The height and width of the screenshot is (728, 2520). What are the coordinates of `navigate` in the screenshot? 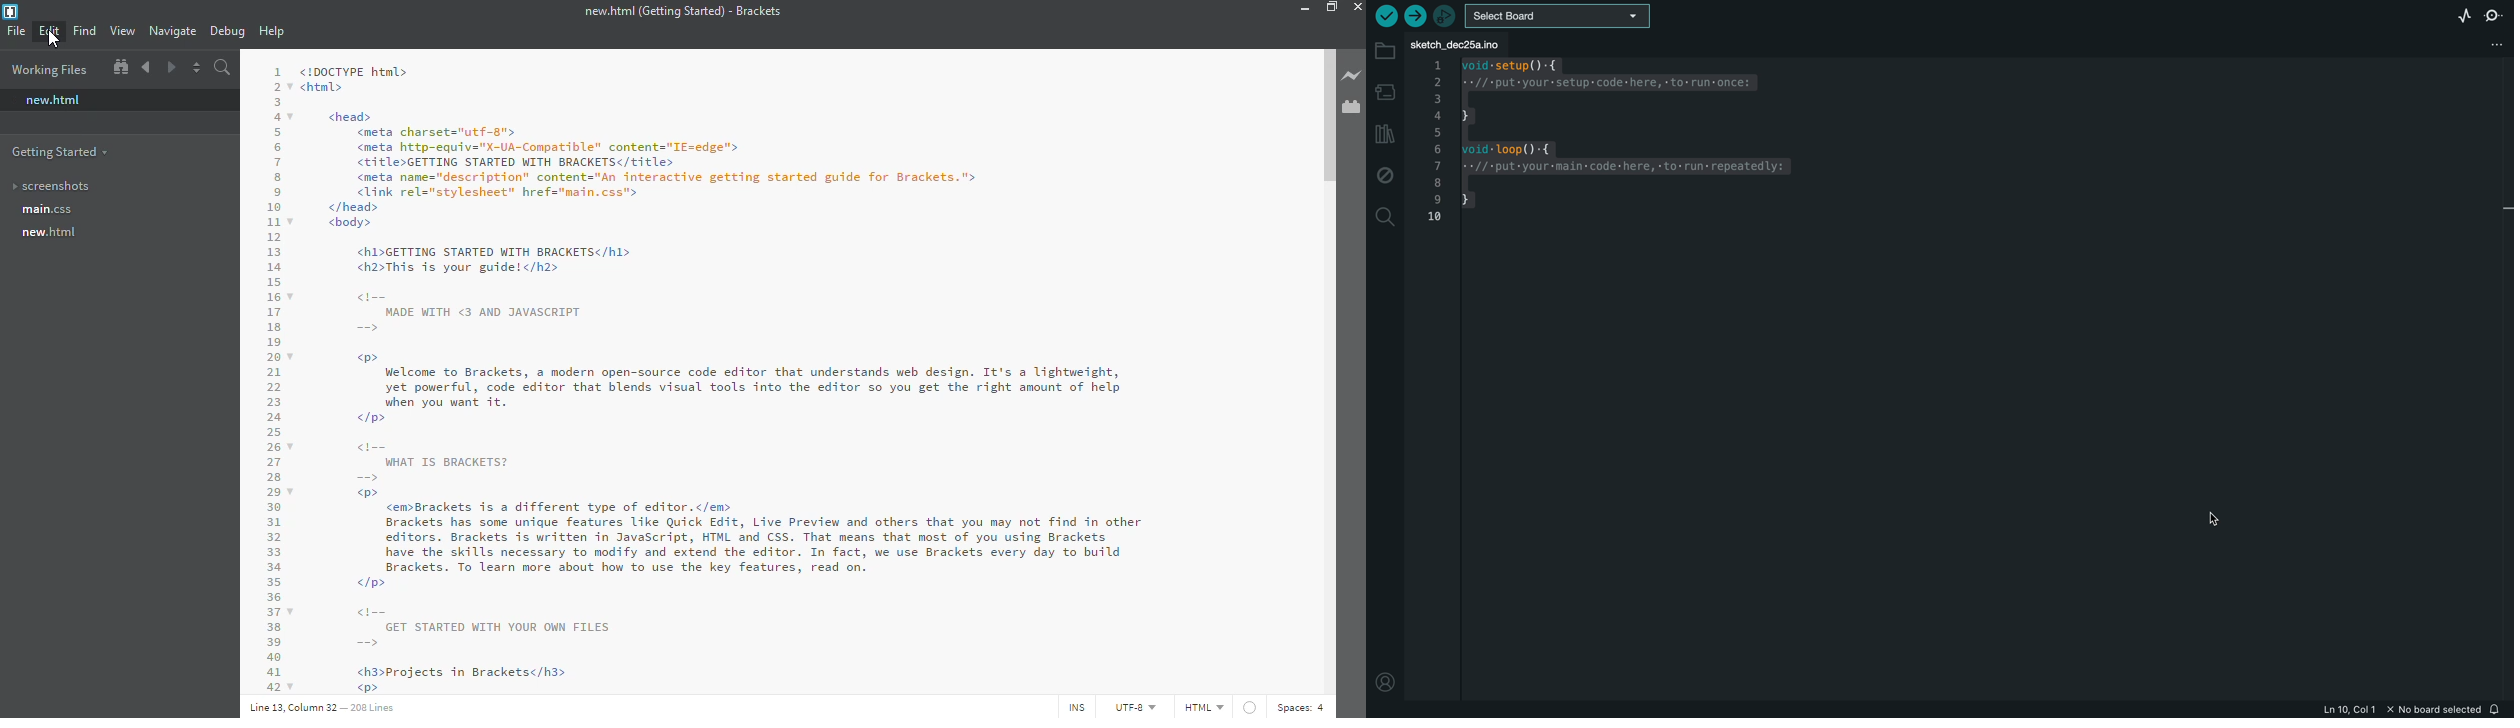 It's located at (174, 31).